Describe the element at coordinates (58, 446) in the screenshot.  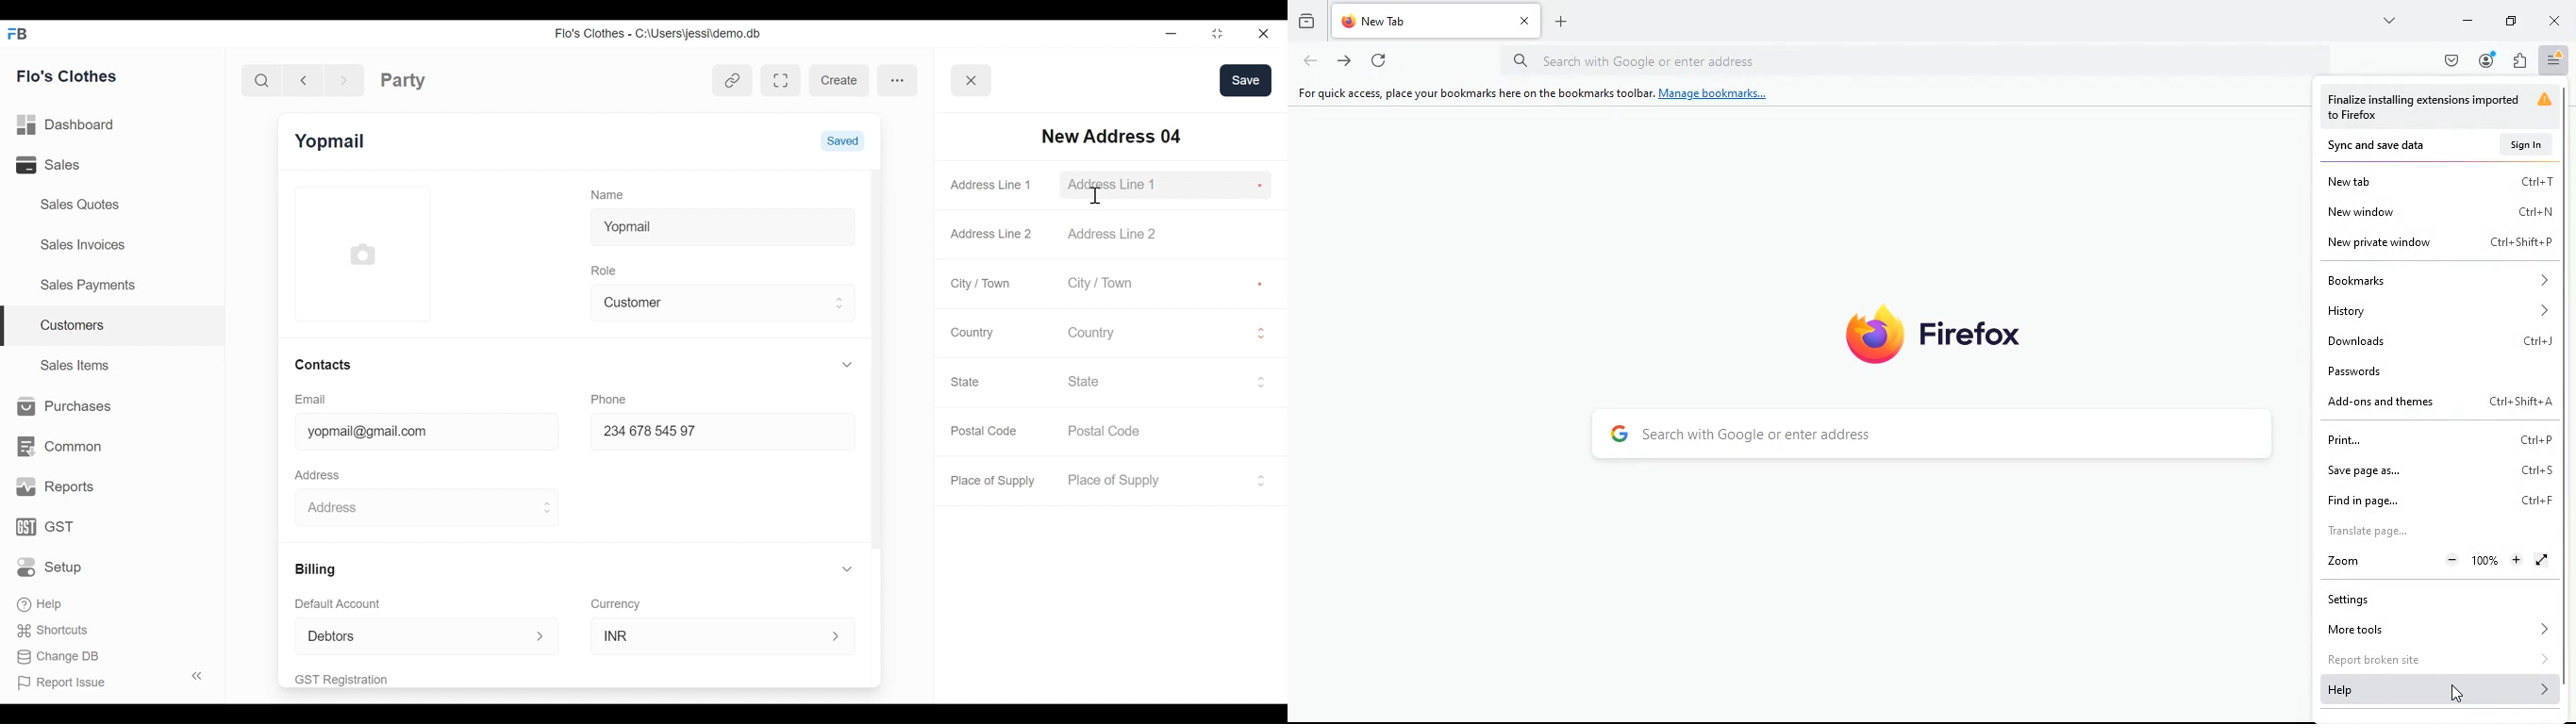
I see `Common` at that location.